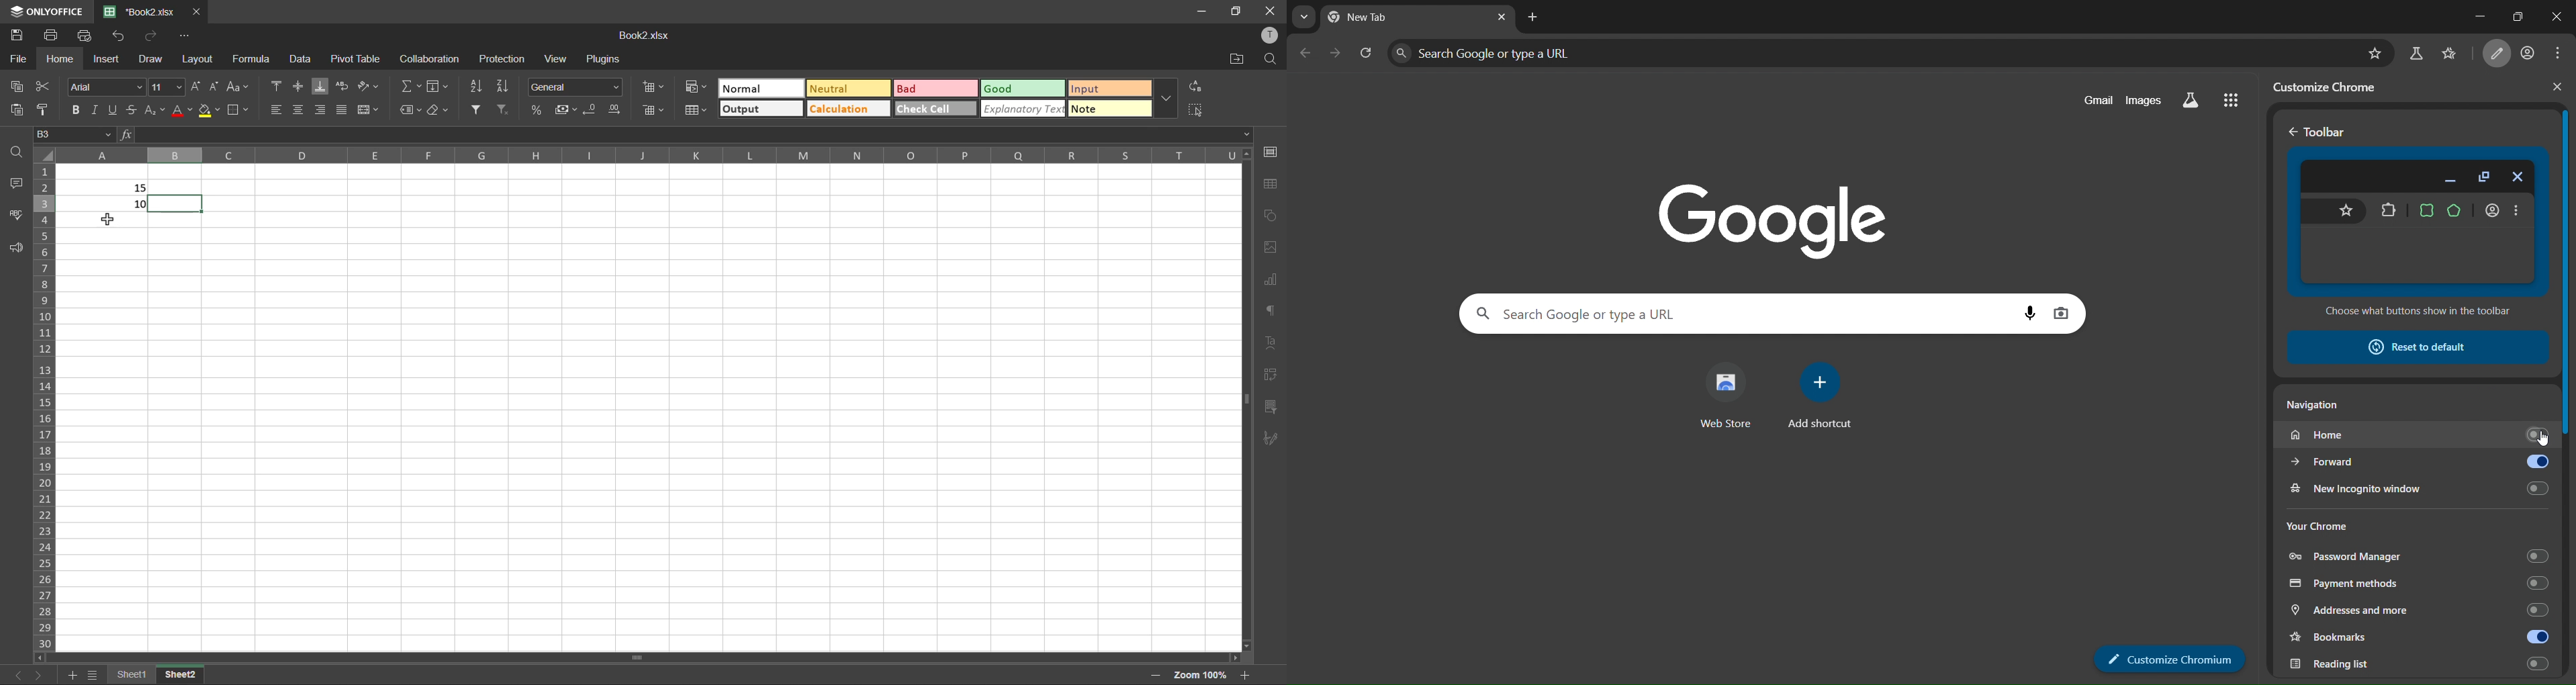  What do you see at coordinates (1272, 39) in the screenshot?
I see `profile` at bounding box center [1272, 39].